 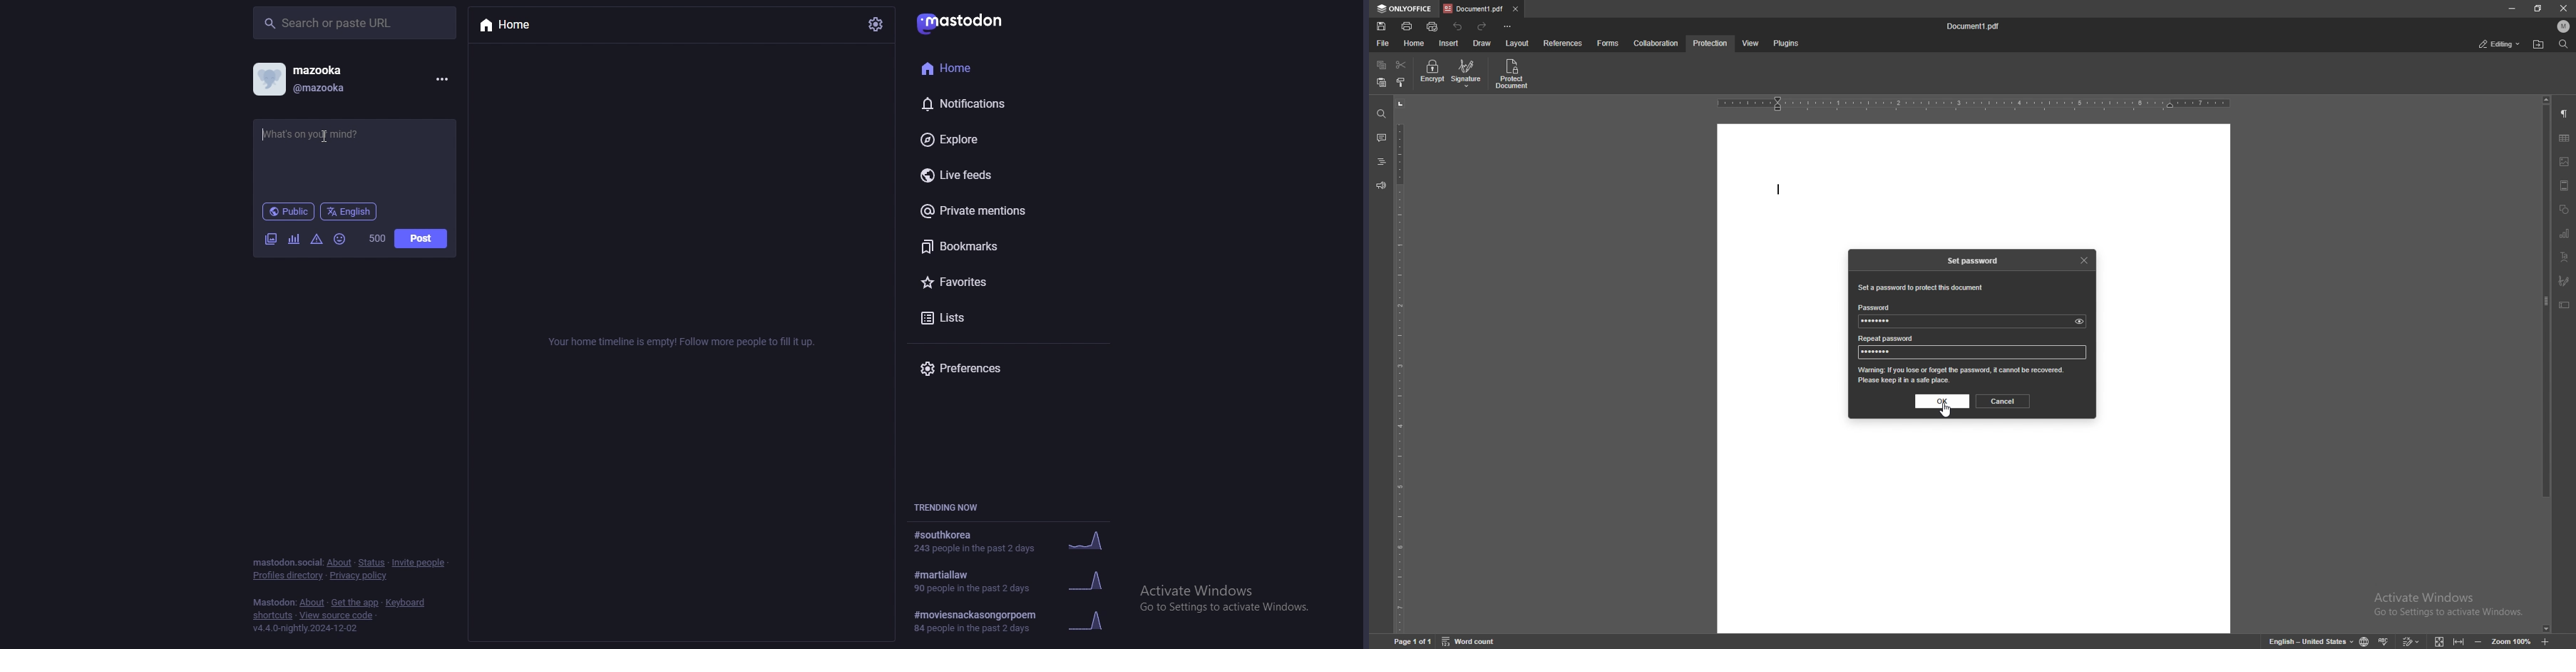 I want to click on collaboration, so click(x=1656, y=43).